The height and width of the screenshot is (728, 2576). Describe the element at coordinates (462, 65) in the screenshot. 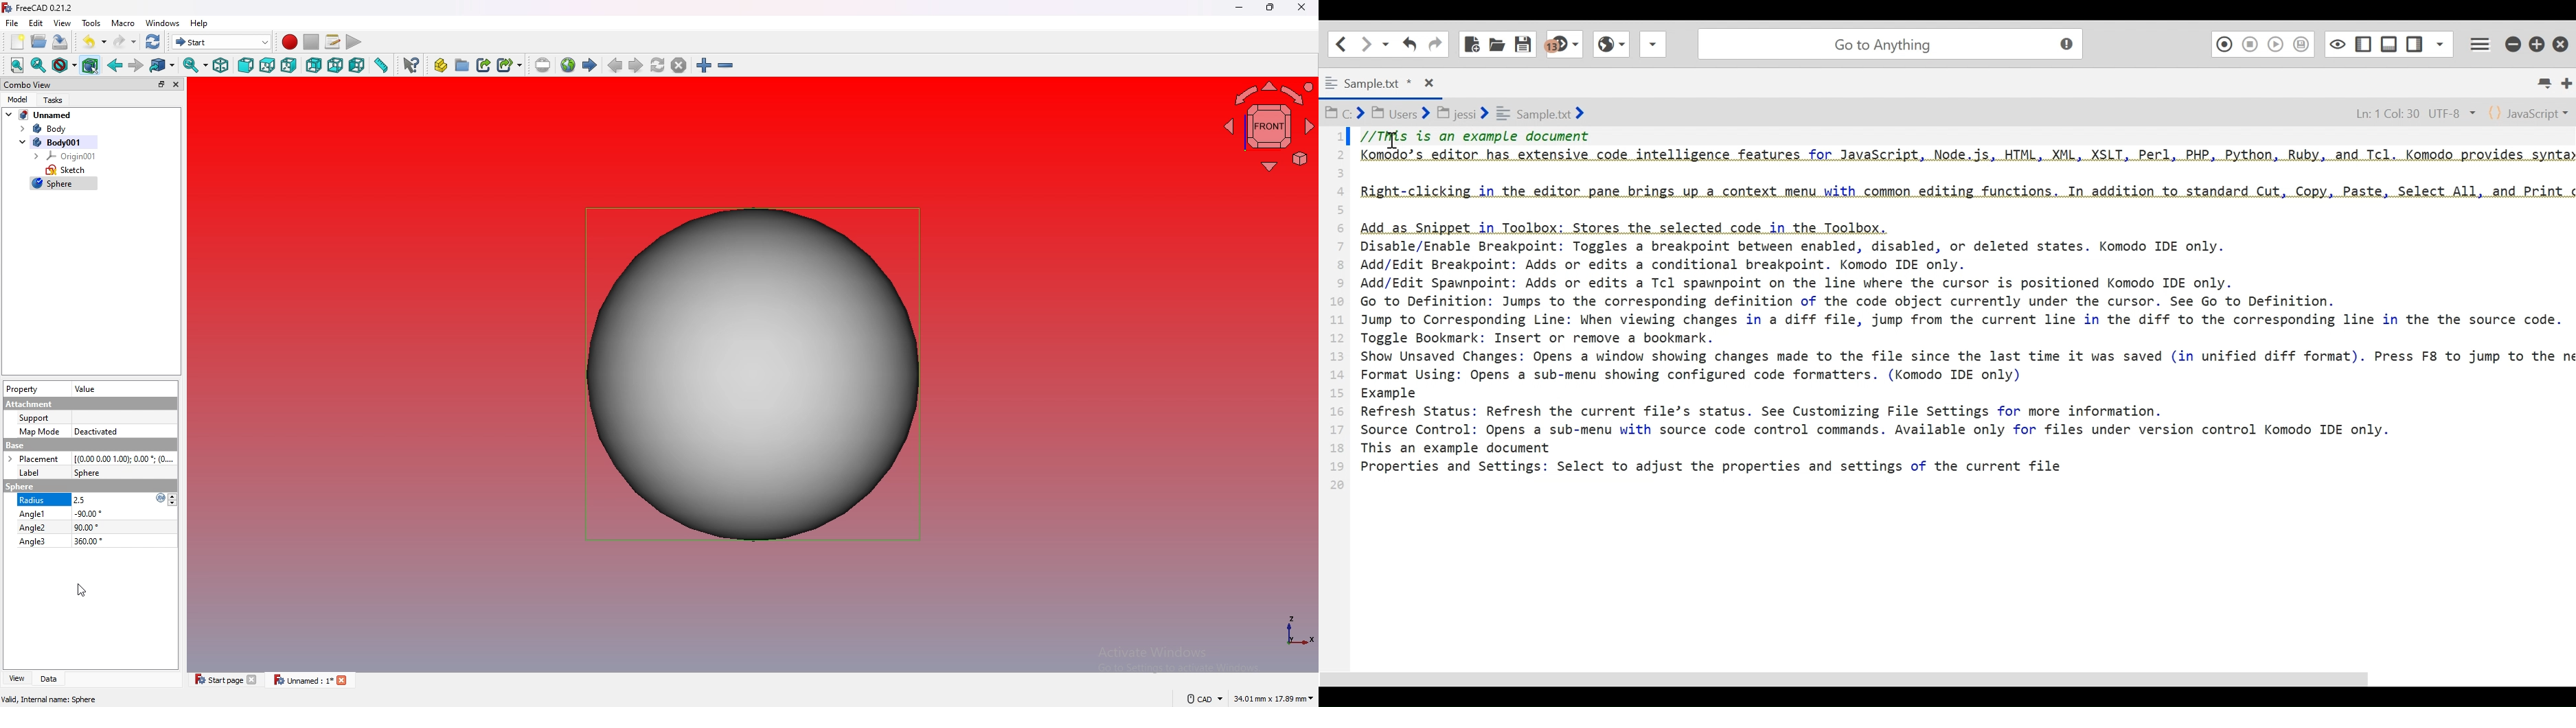

I see `create group` at that location.